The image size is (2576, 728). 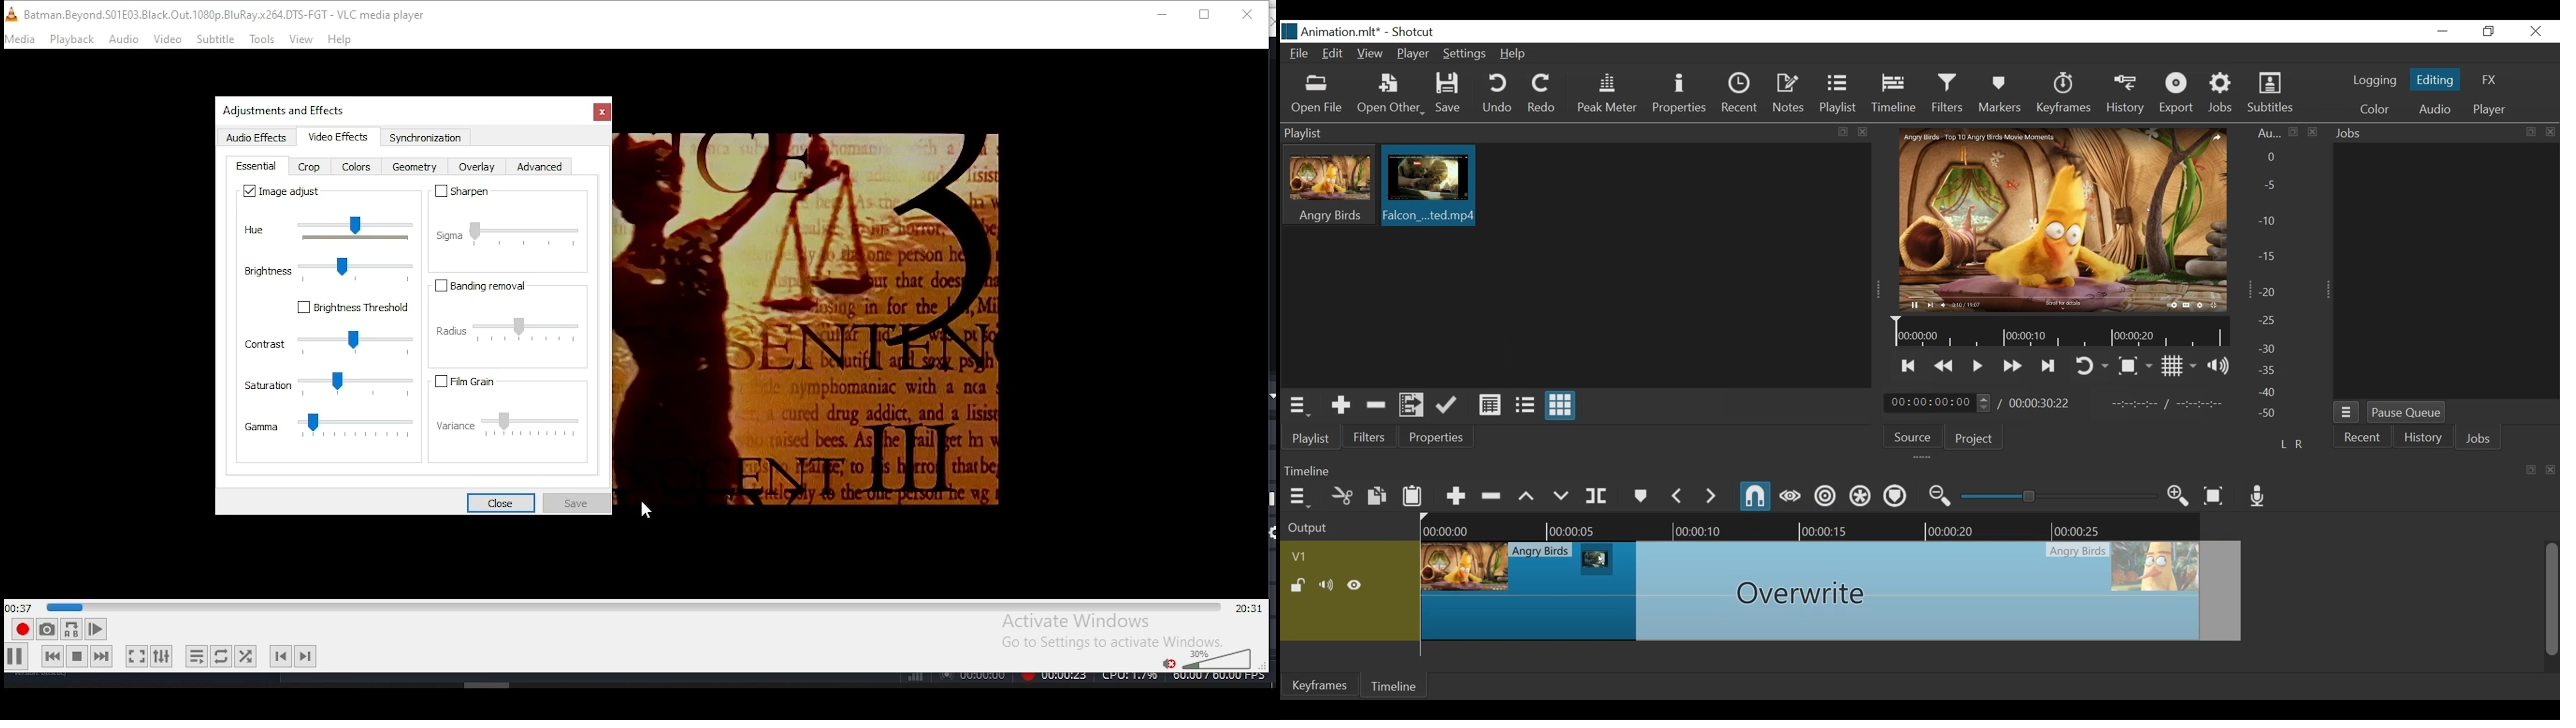 What do you see at coordinates (515, 428) in the screenshot?
I see `variance settings slider` at bounding box center [515, 428].